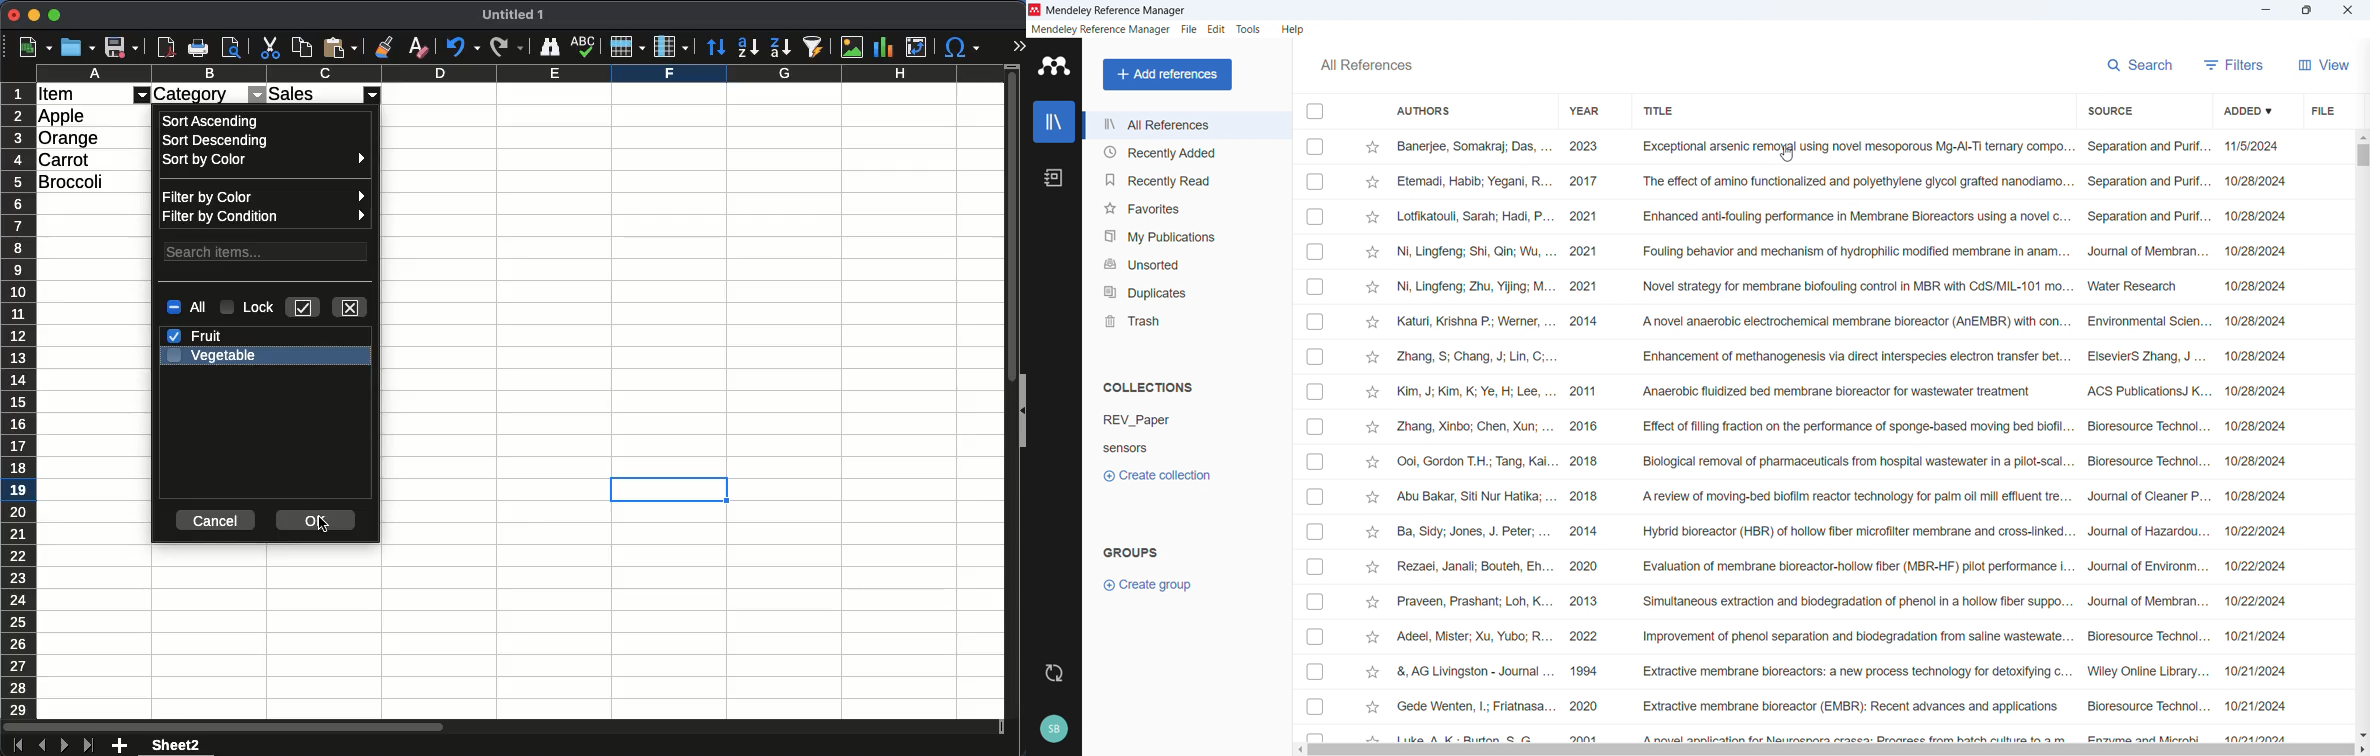 The width and height of the screenshot is (2380, 756). I want to click on 2018, so click(1592, 497).